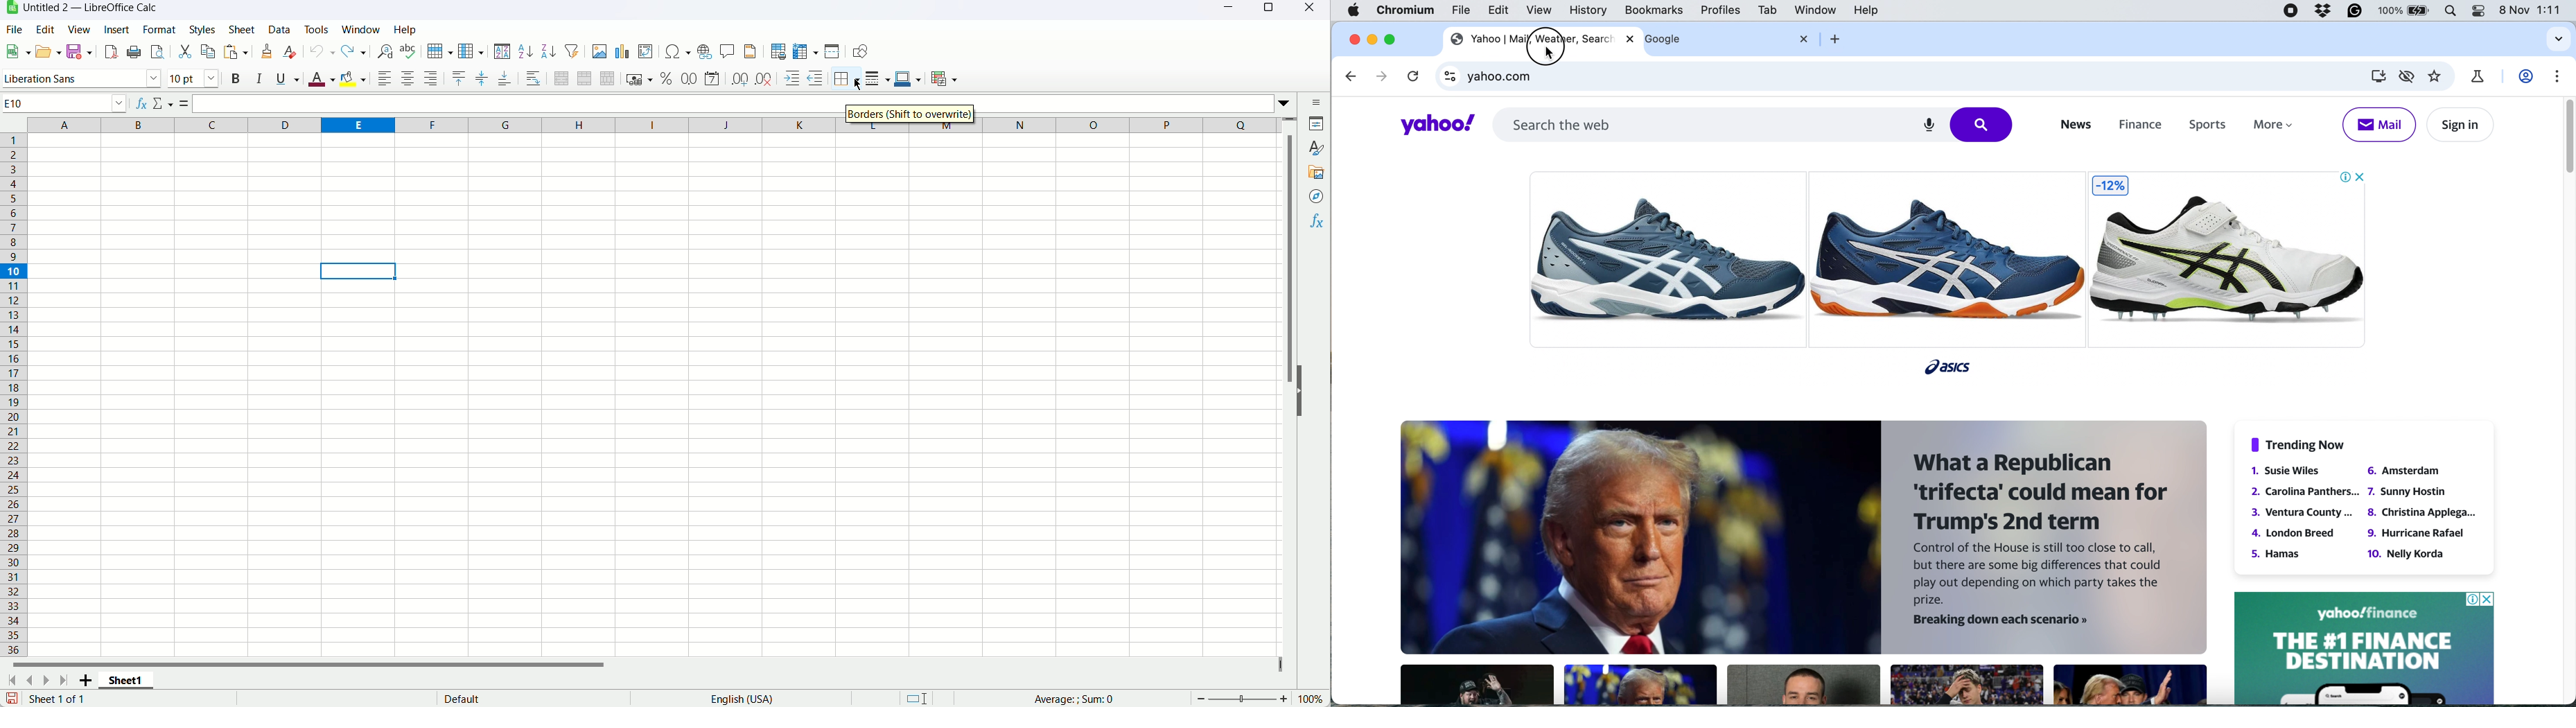  What do you see at coordinates (806, 51) in the screenshot?
I see `Freeze rows and columns` at bounding box center [806, 51].